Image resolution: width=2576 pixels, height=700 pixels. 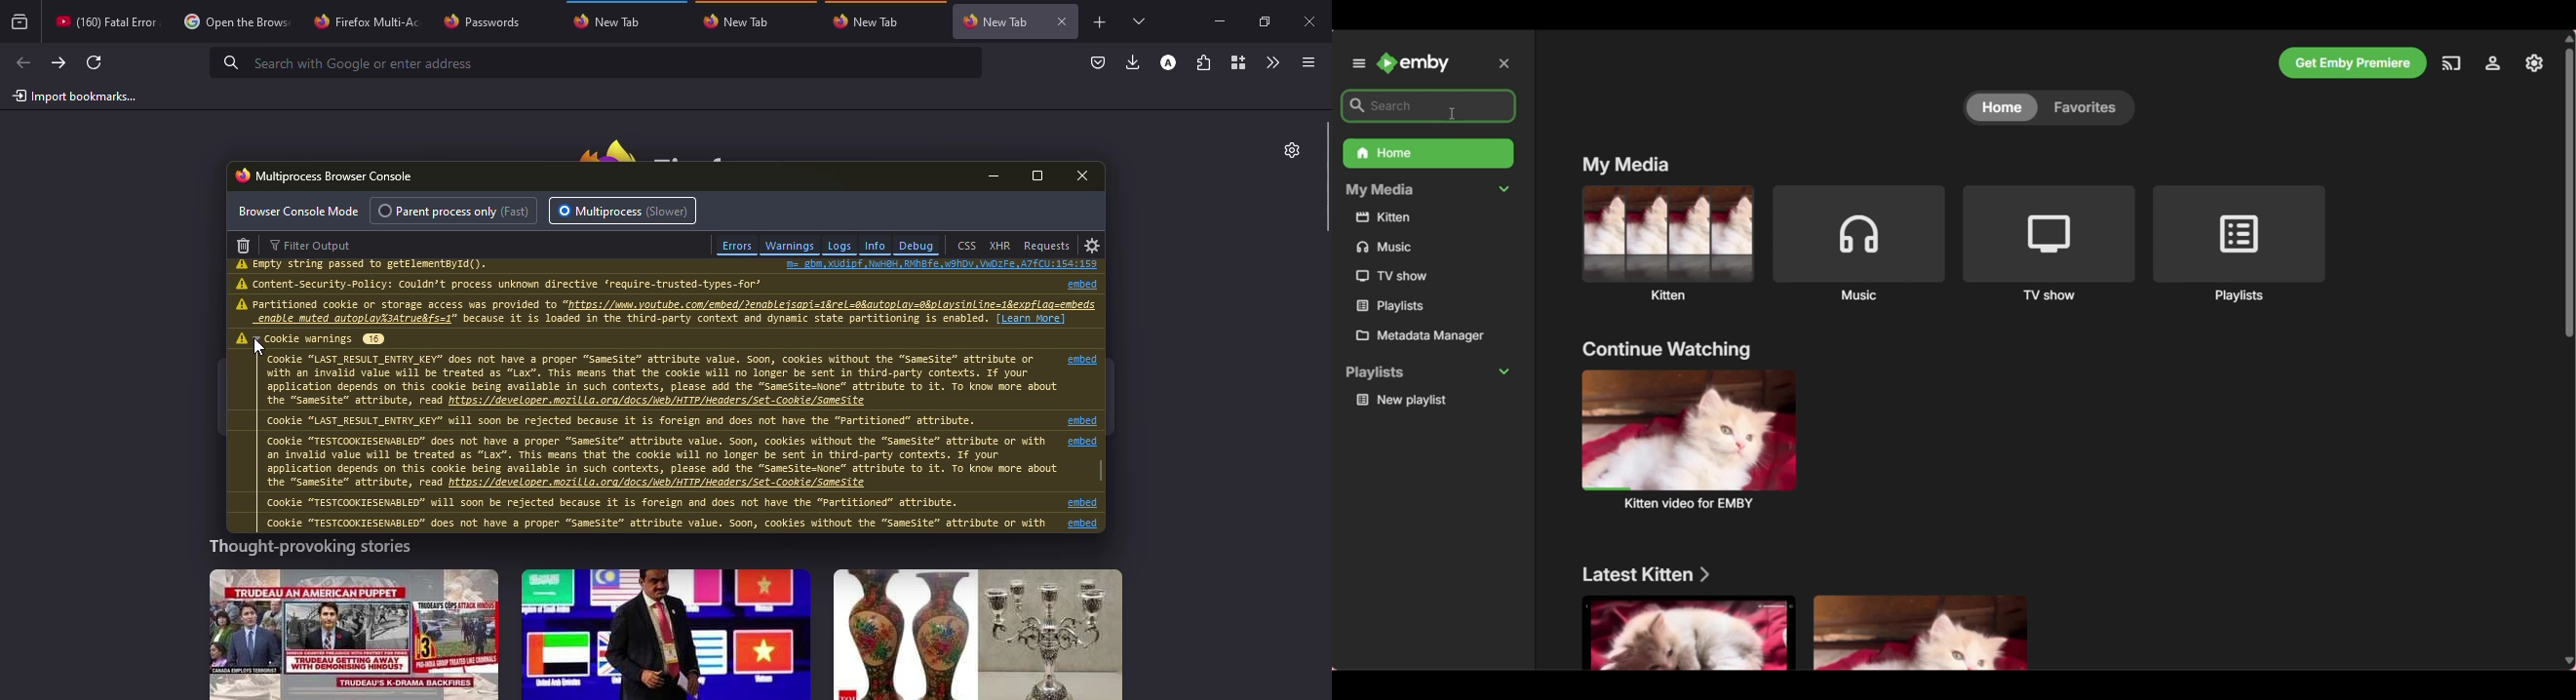 What do you see at coordinates (1167, 62) in the screenshot?
I see `profile` at bounding box center [1167, 62].